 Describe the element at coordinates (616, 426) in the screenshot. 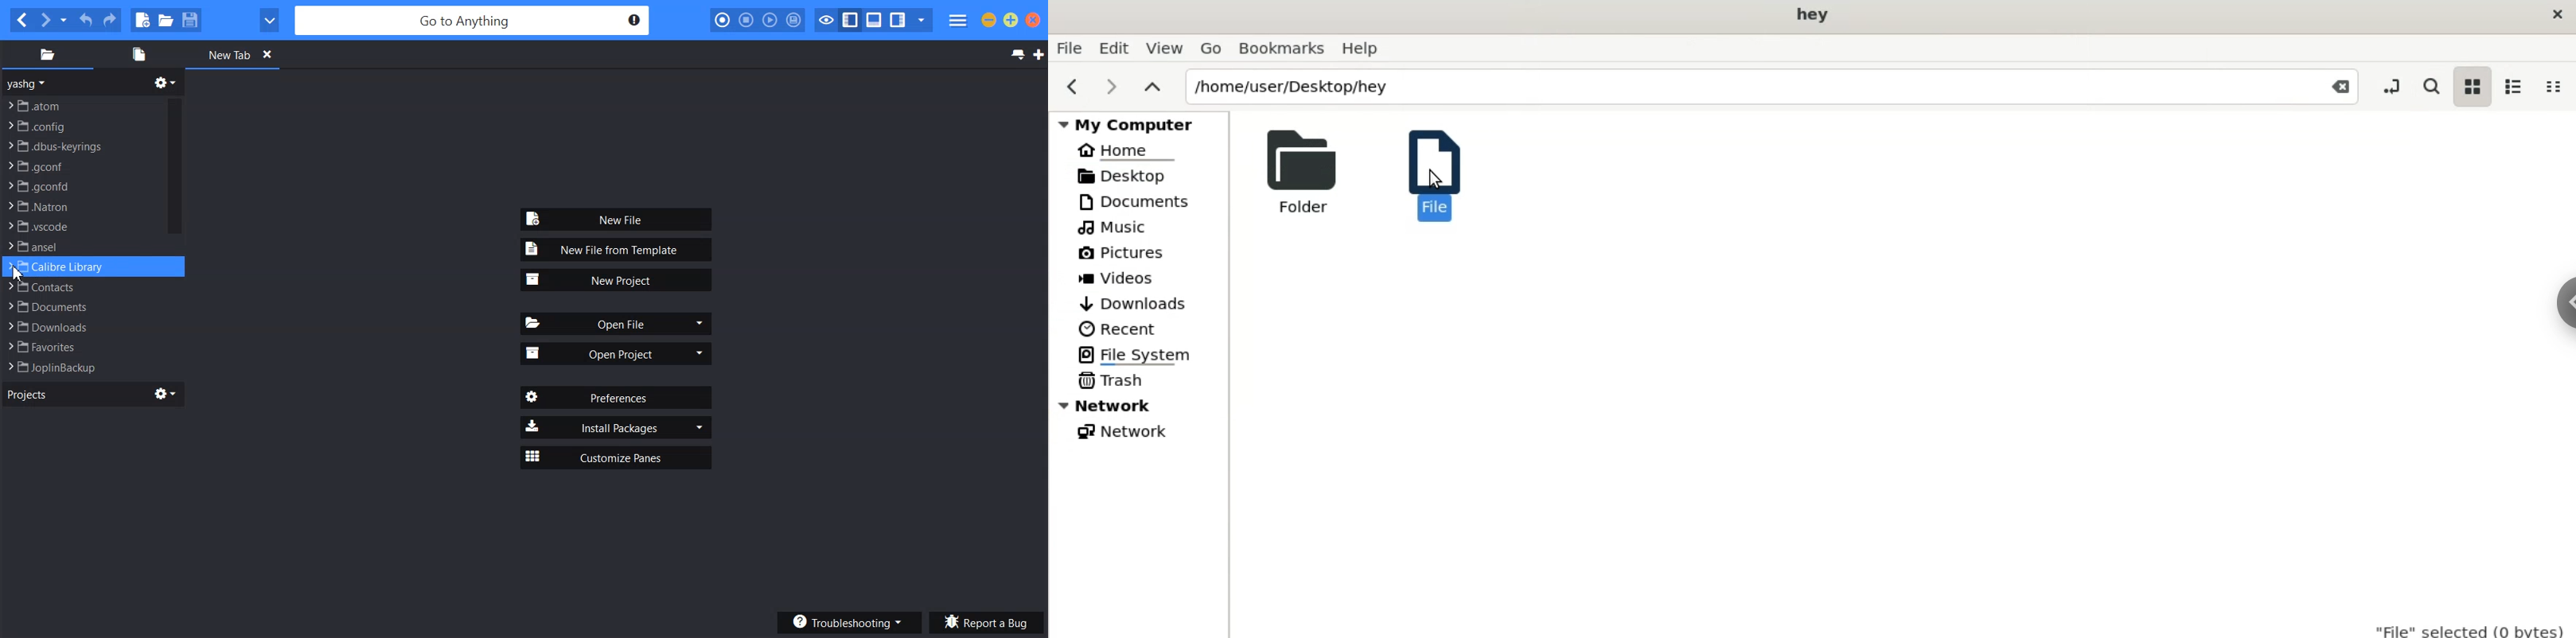

I see `Install Packages` at that location.